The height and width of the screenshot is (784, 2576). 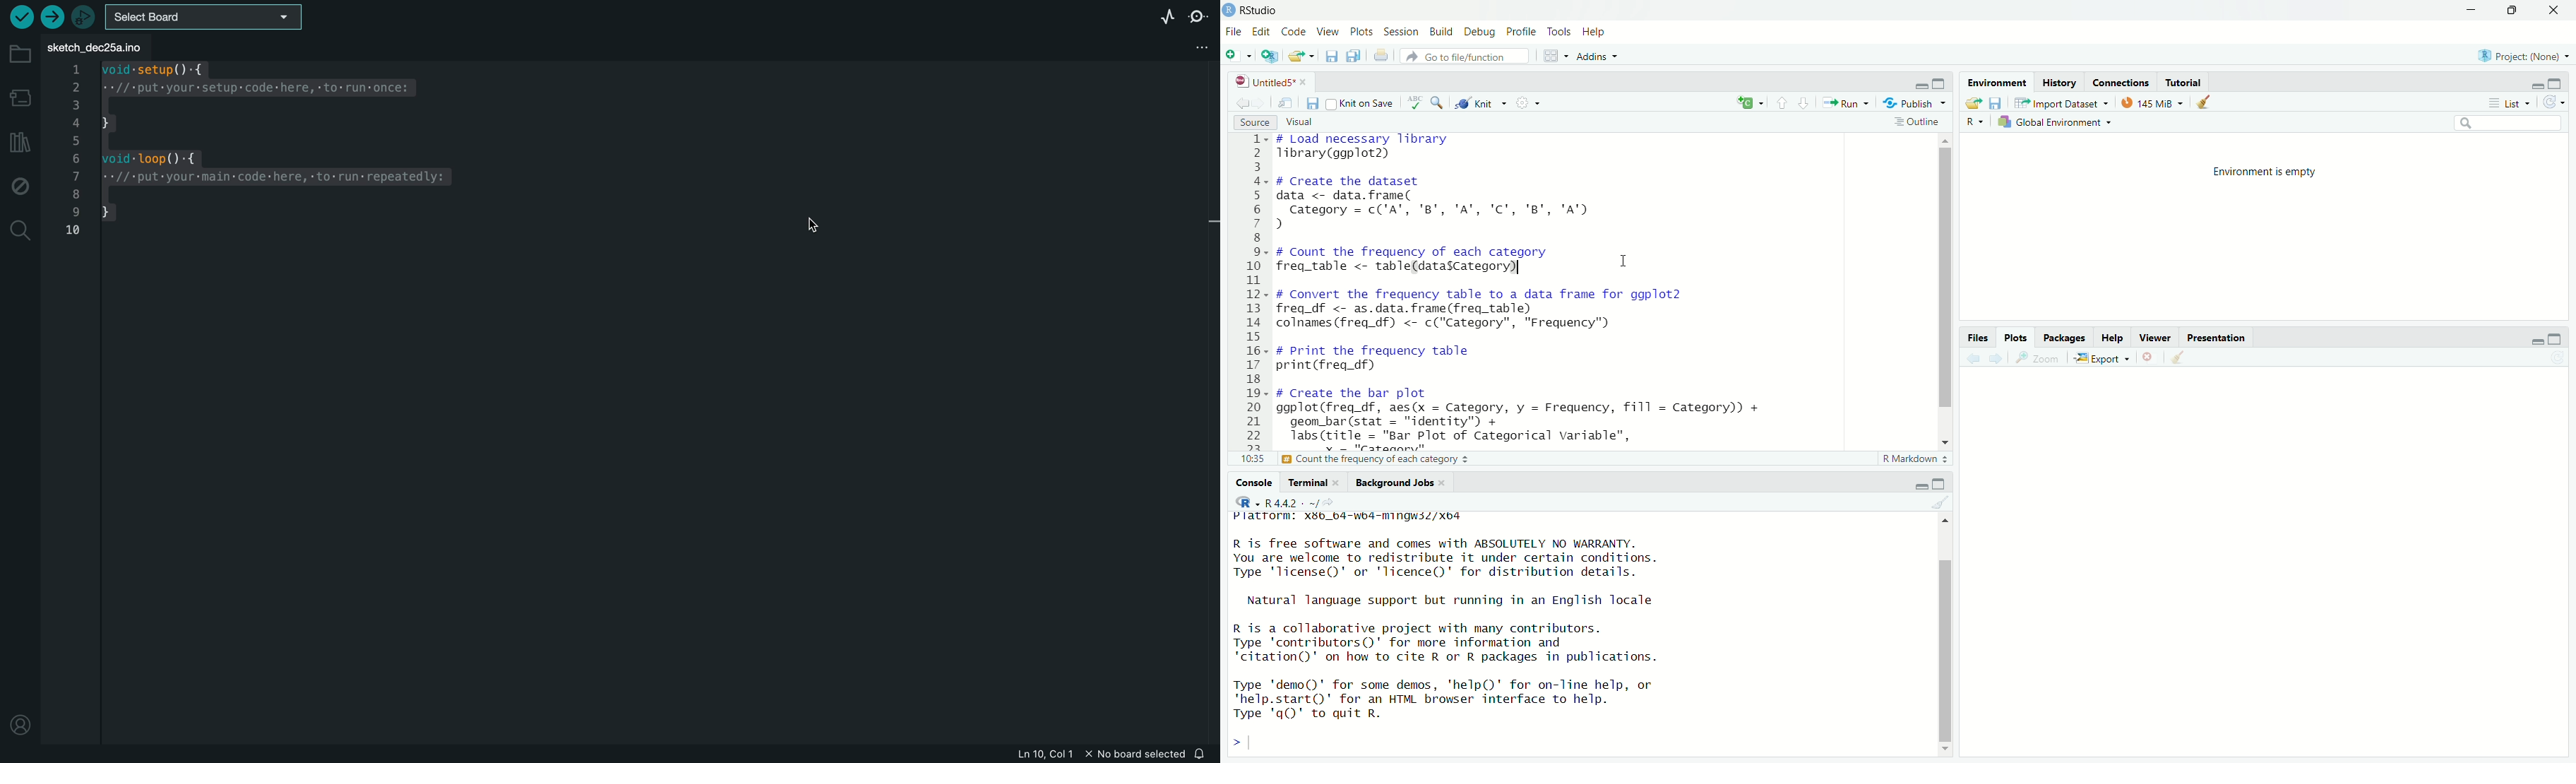 What do you see at coordinates (1468, 631) in the screenshot?
I see `R is free software and comes with ABSOLUTELY NO WARRANTY.You are welcome to redistribute it under certain conditions.Type 'license()' or 'licence()' for distribution details.Natural language support but running in an English localeR is a collaborative project with many contributors.Type 'contributors()' for more information and"citation()' on how to cite R or R packages in publications.Type 'demo()' for some demos, 'help()' for on-Tine help, or'help.start()"' for an HTML browser interface to help.Type 'qQ' to quit R.` at bounding box center [1468, 631].